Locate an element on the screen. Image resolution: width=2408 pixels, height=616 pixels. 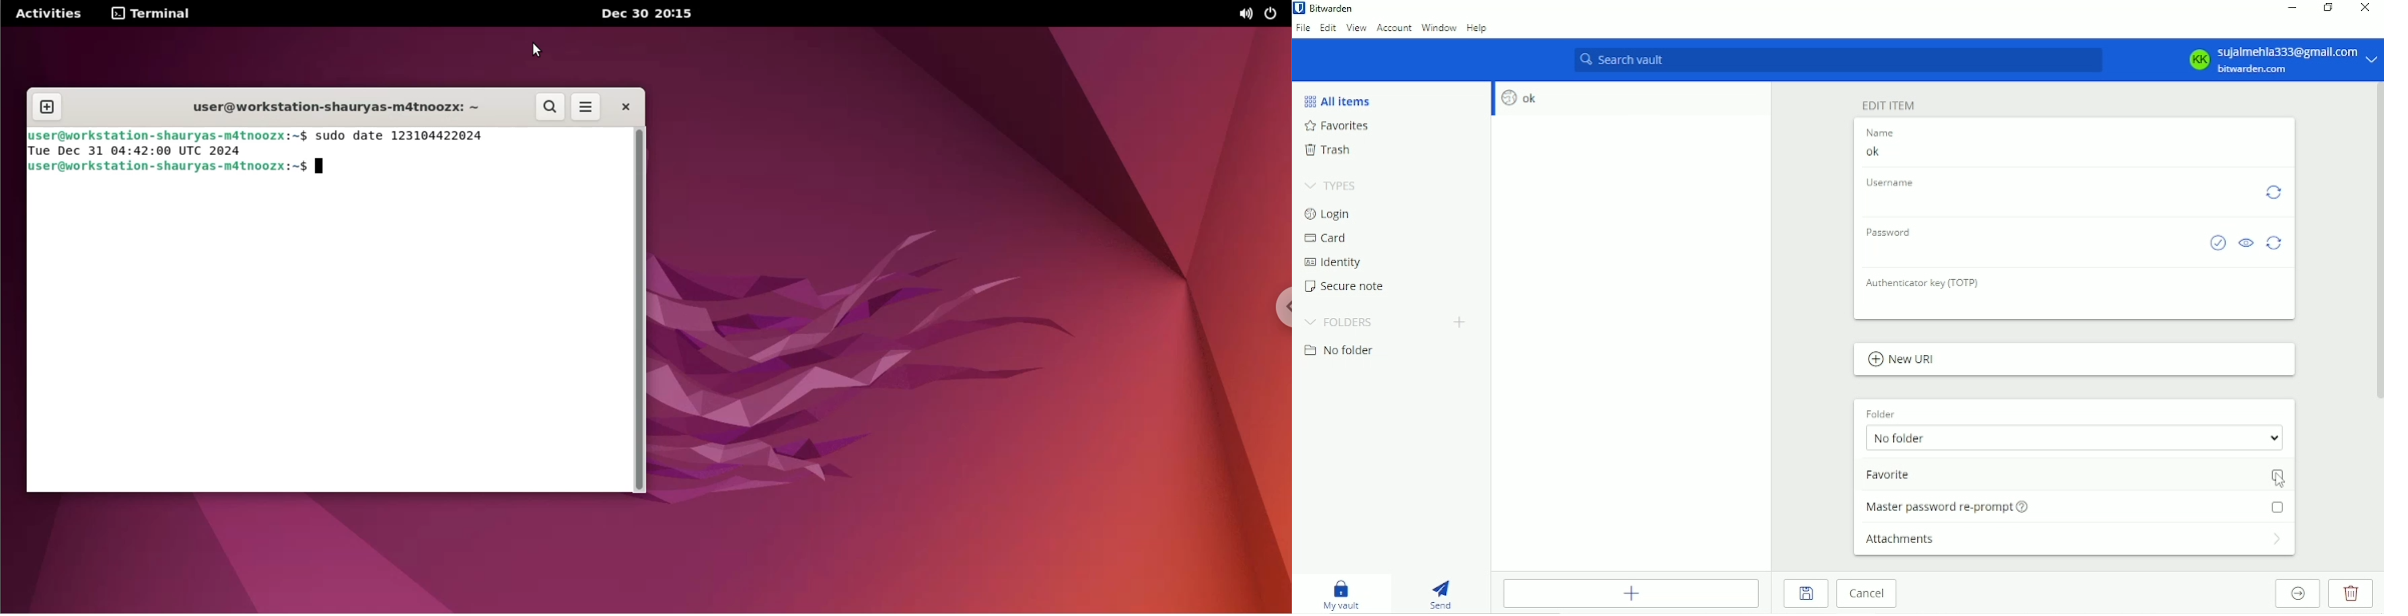
Master password re-prompt is located at coordinates (2075, 505).